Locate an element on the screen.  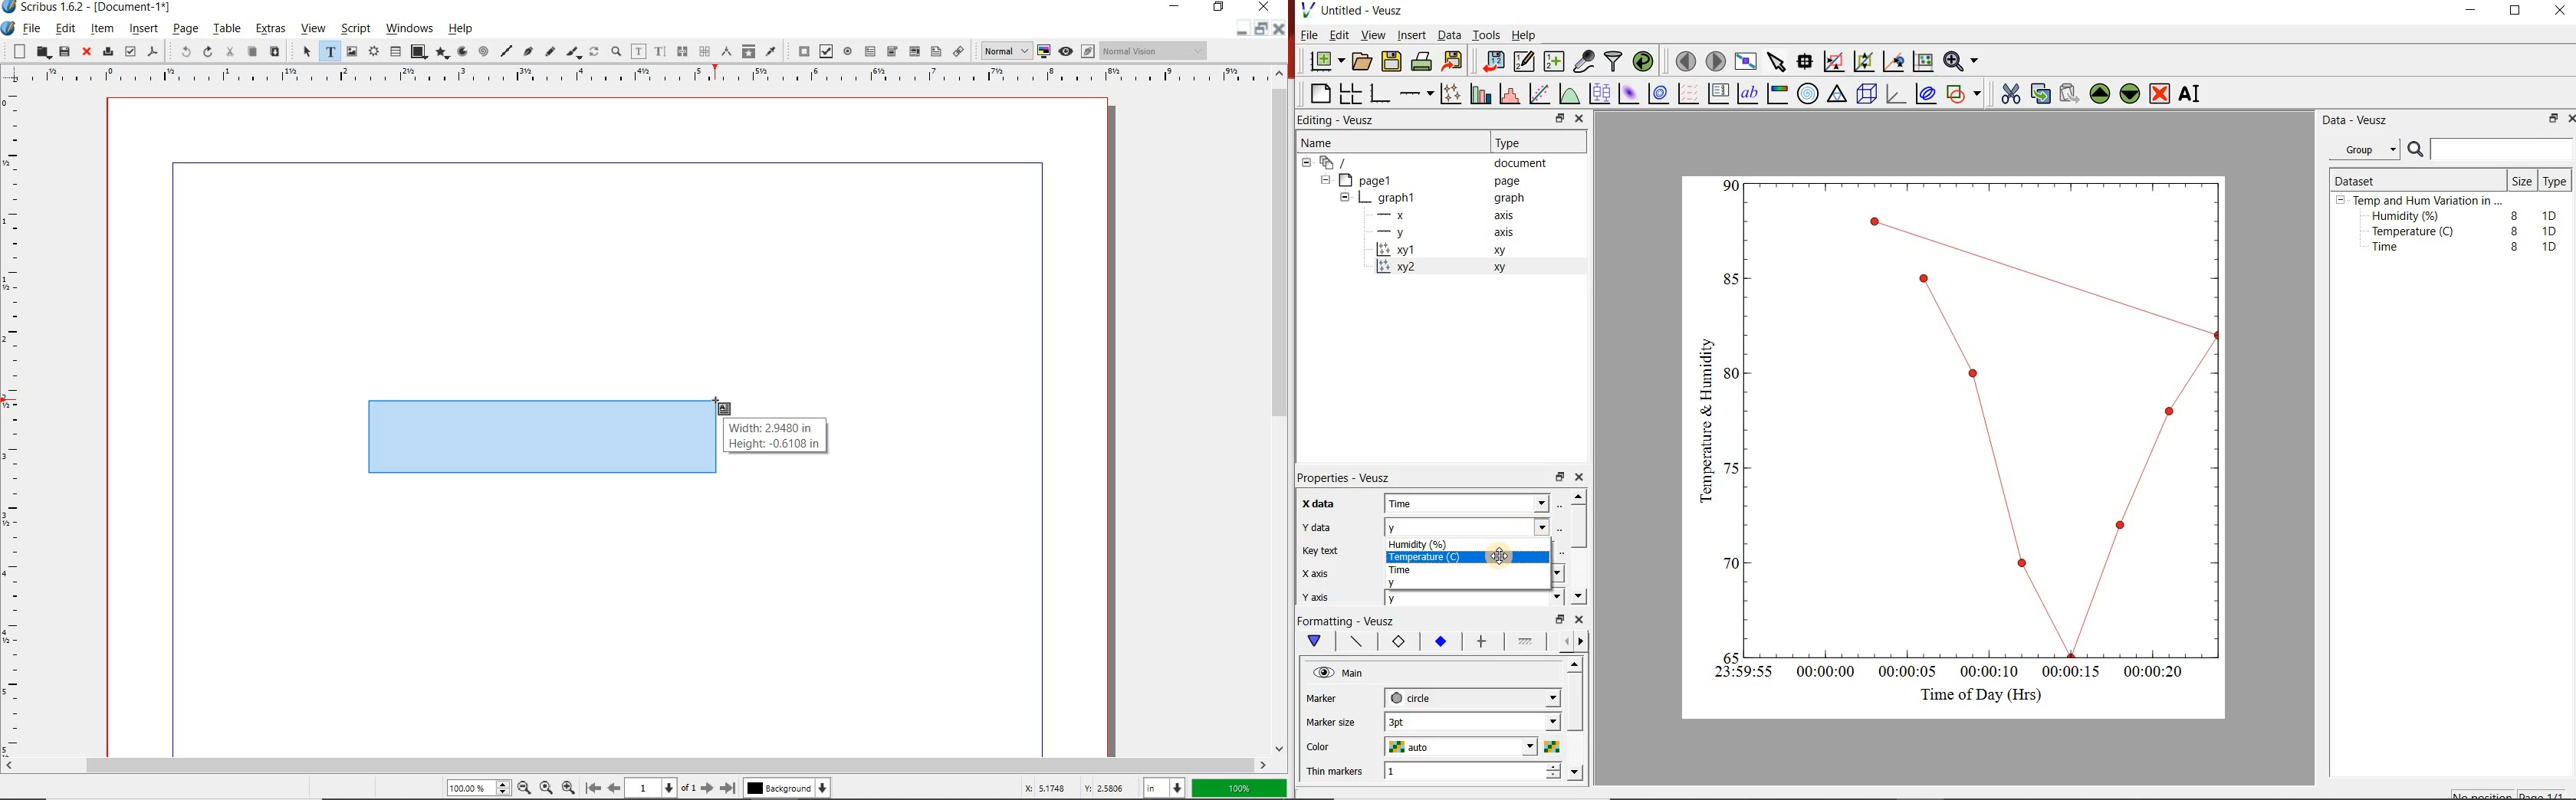
file is located at coordinates (32, 30).